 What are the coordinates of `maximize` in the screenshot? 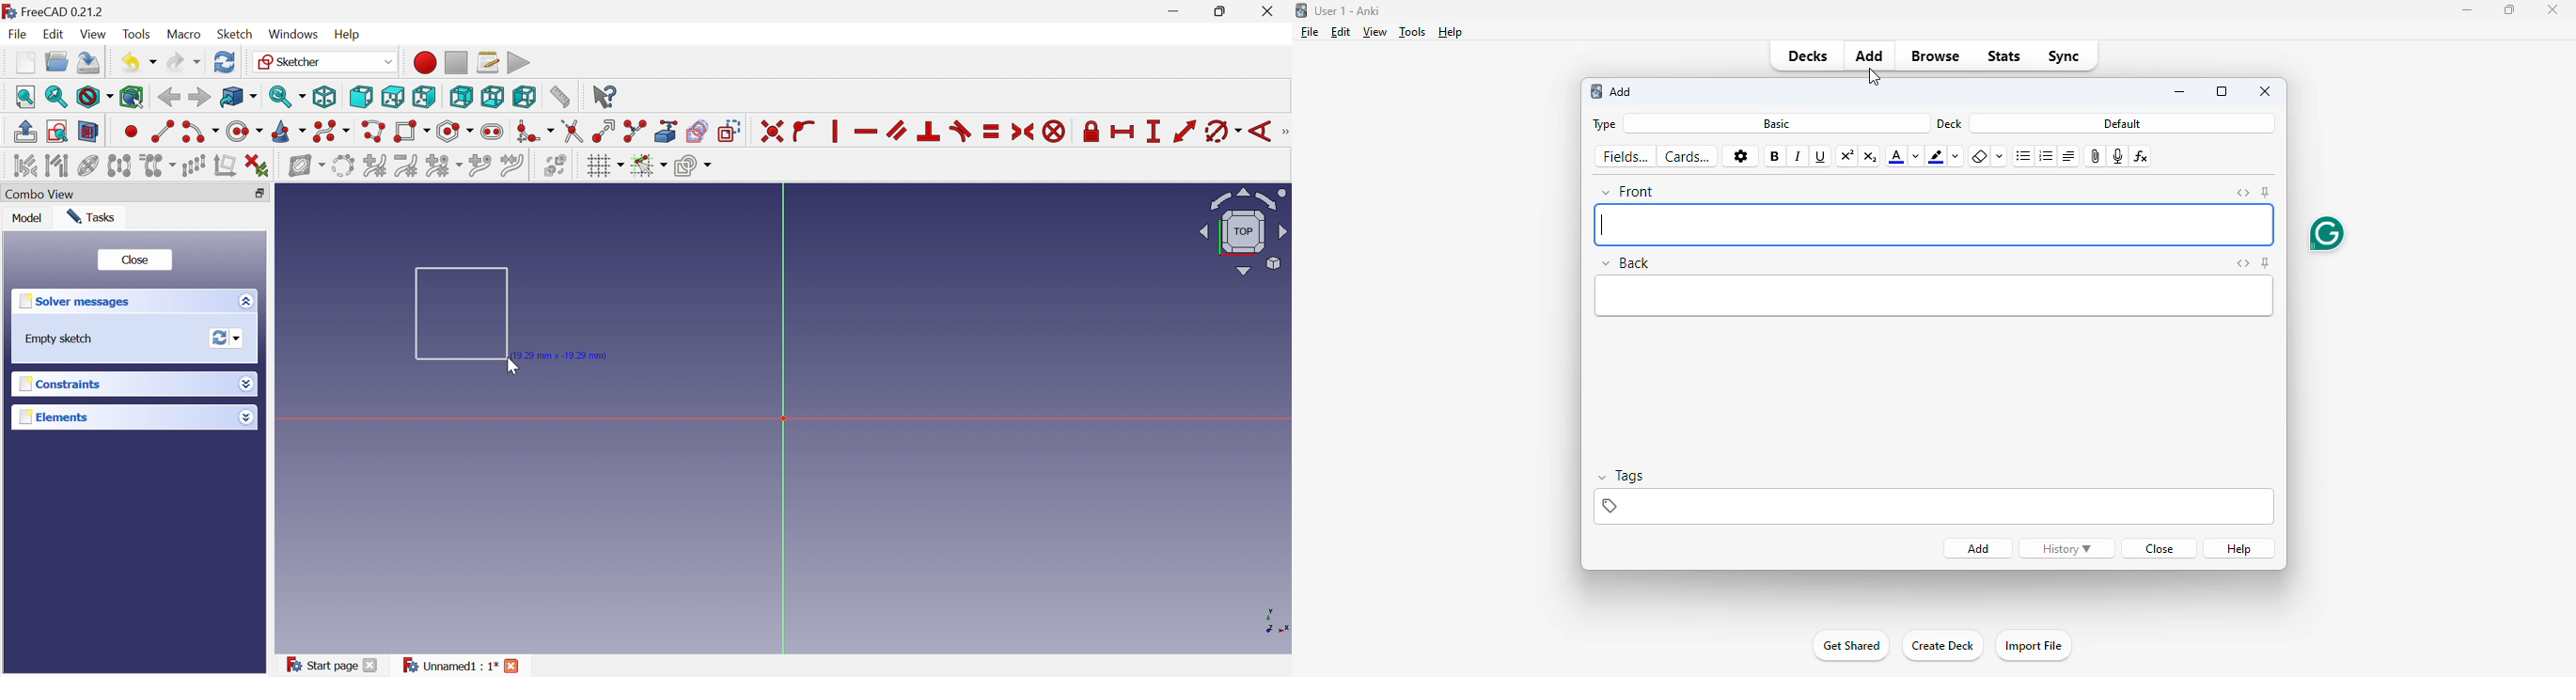 It's located at (2222, 91).